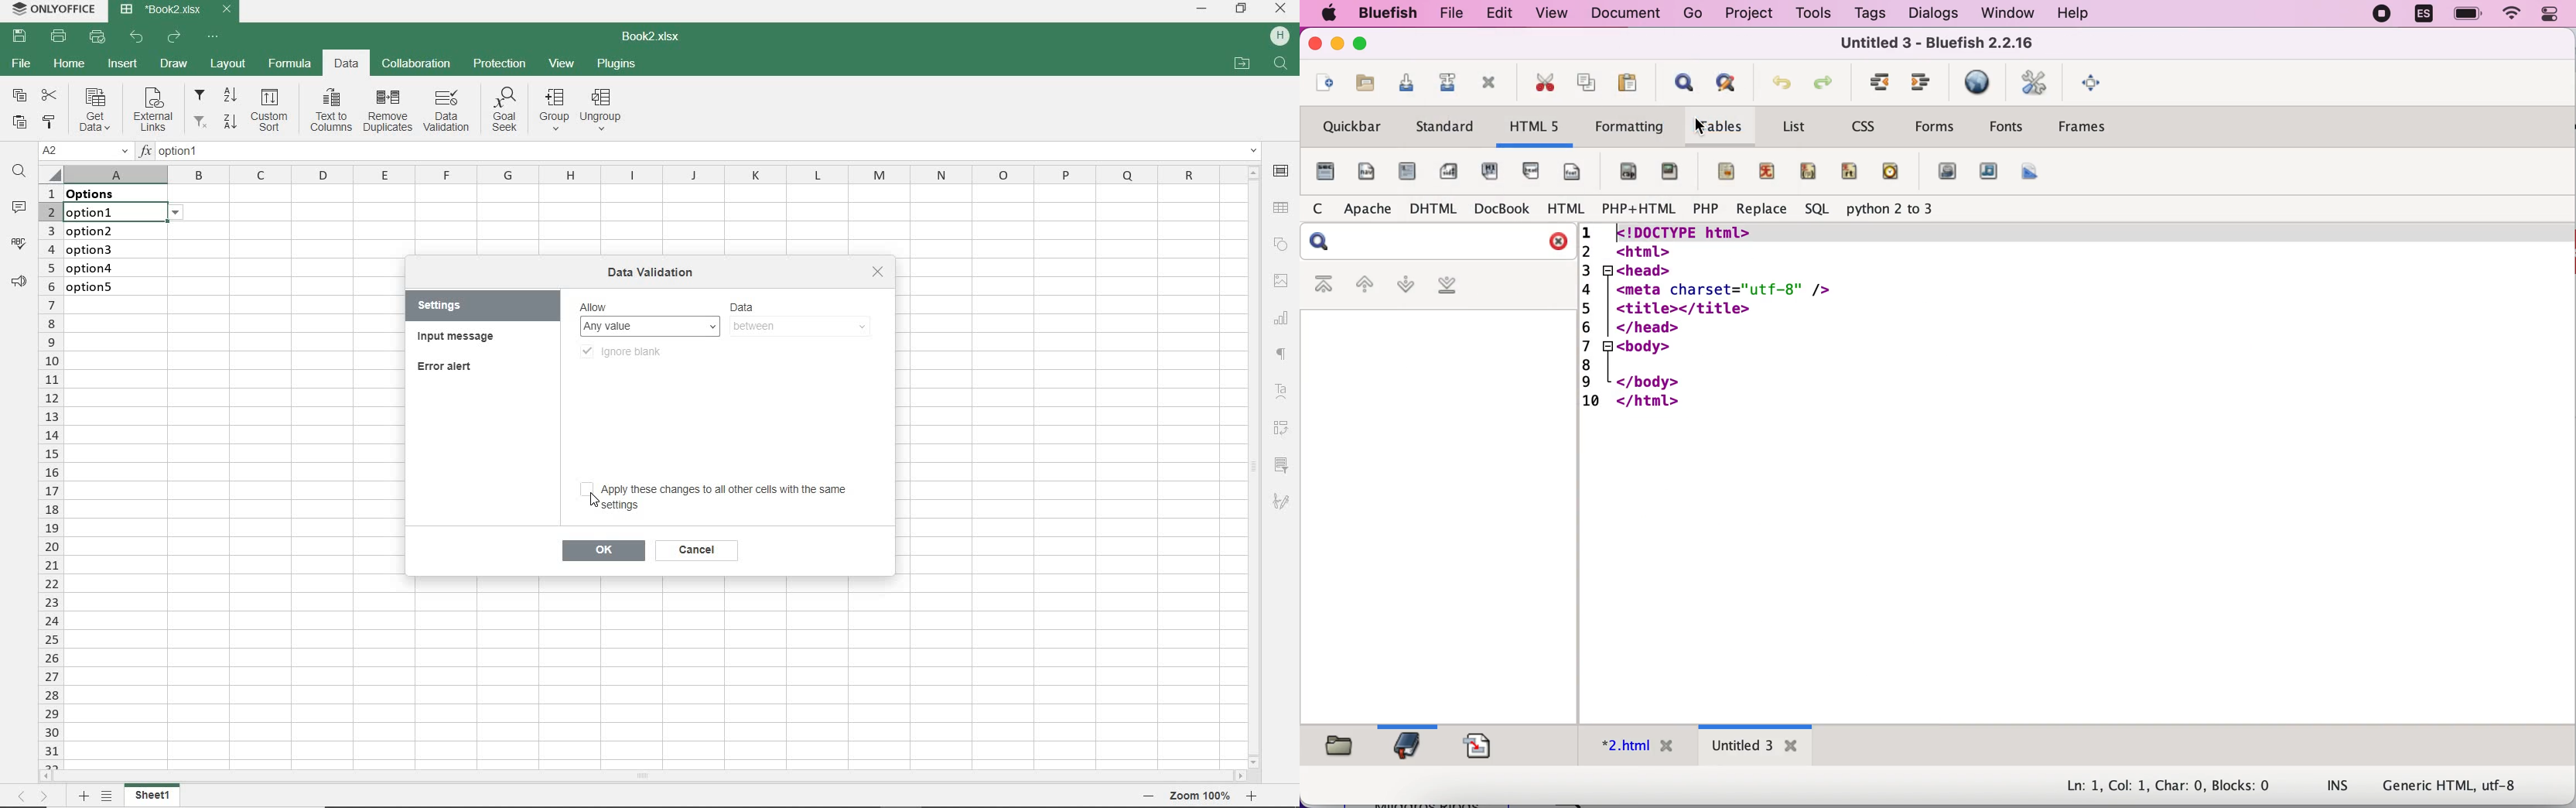 The width and height of the screenshot is (2576, 812). Describe the element at coordinates (174, 63) in the screenshot. I see `DRAW` at that location.